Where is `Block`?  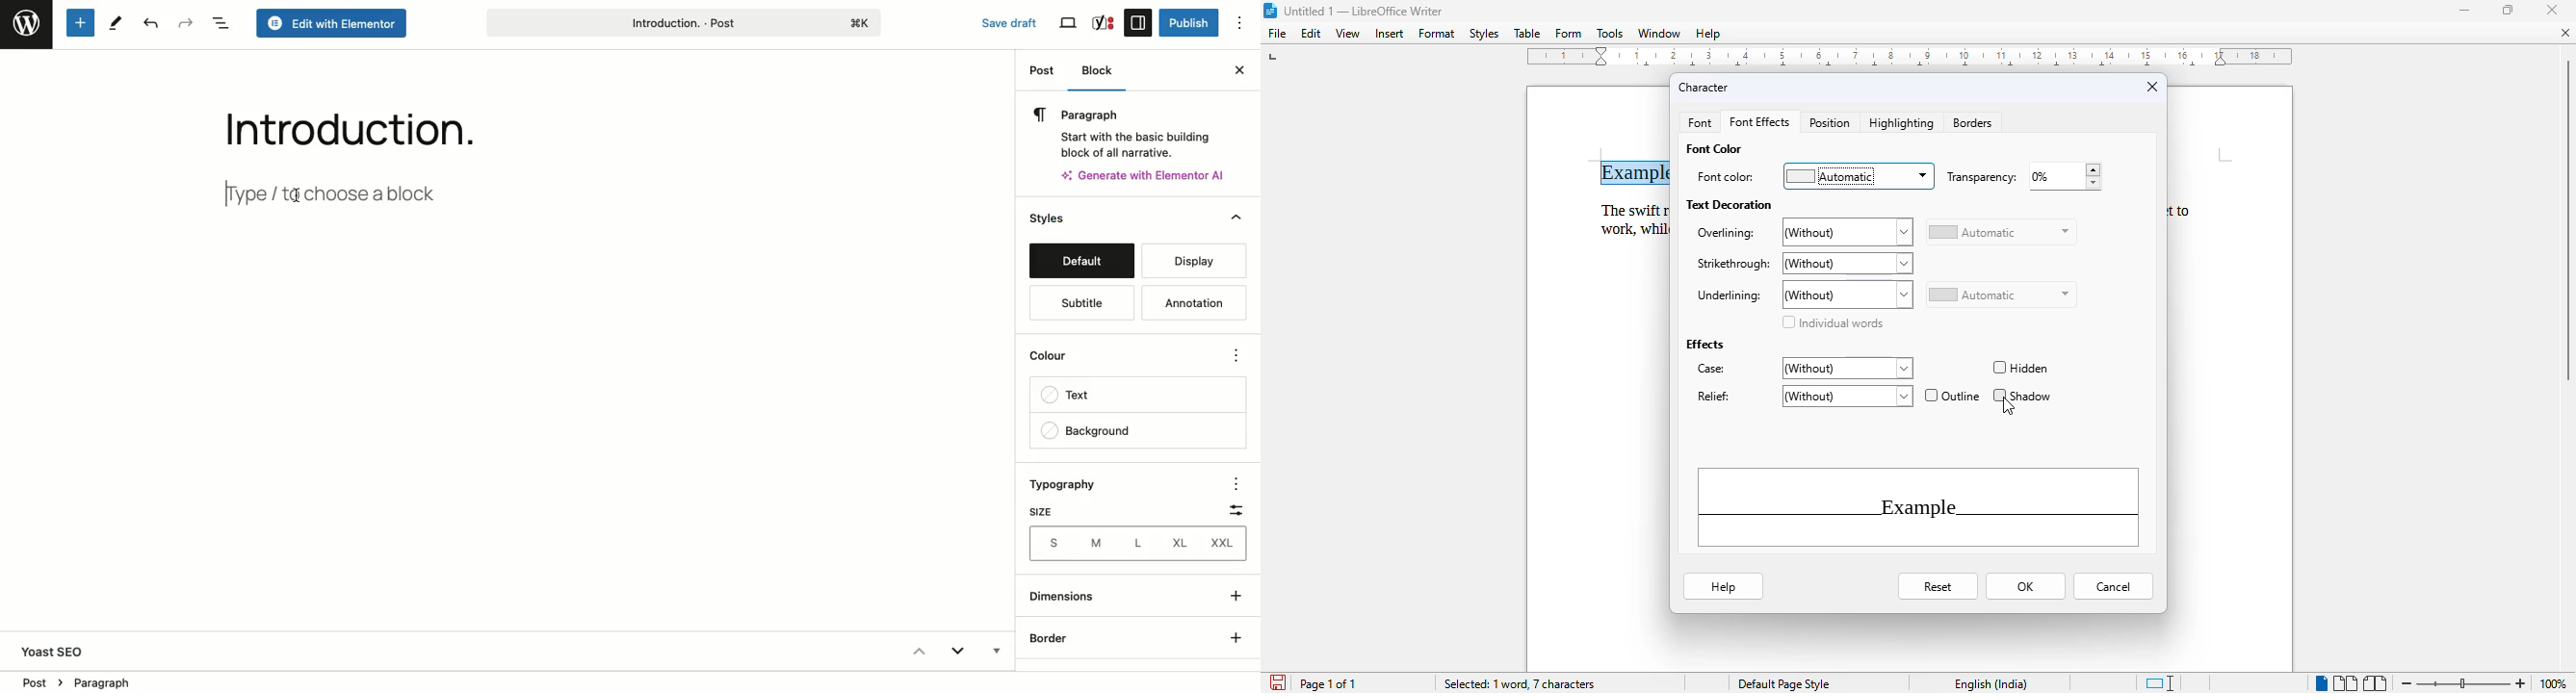
Block is located at coordinates (1101, 73).